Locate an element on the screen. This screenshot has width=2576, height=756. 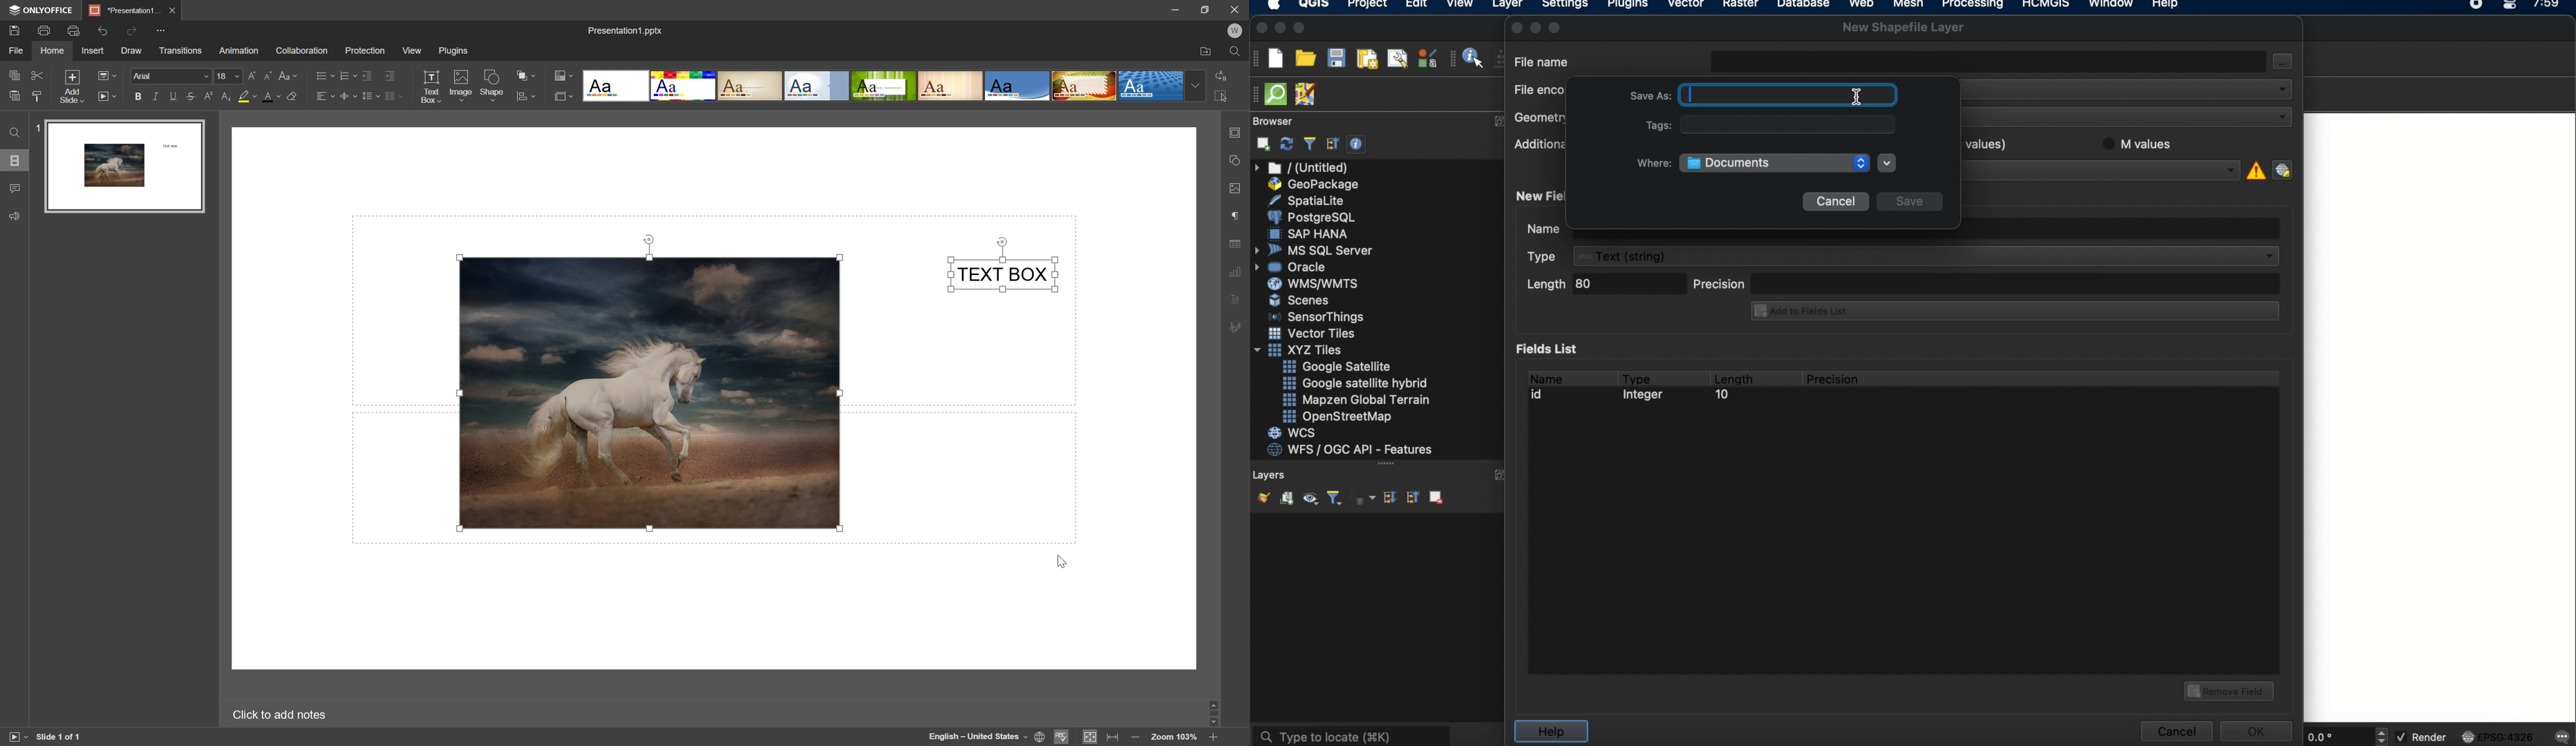
image is located at coordinates (460, 84).